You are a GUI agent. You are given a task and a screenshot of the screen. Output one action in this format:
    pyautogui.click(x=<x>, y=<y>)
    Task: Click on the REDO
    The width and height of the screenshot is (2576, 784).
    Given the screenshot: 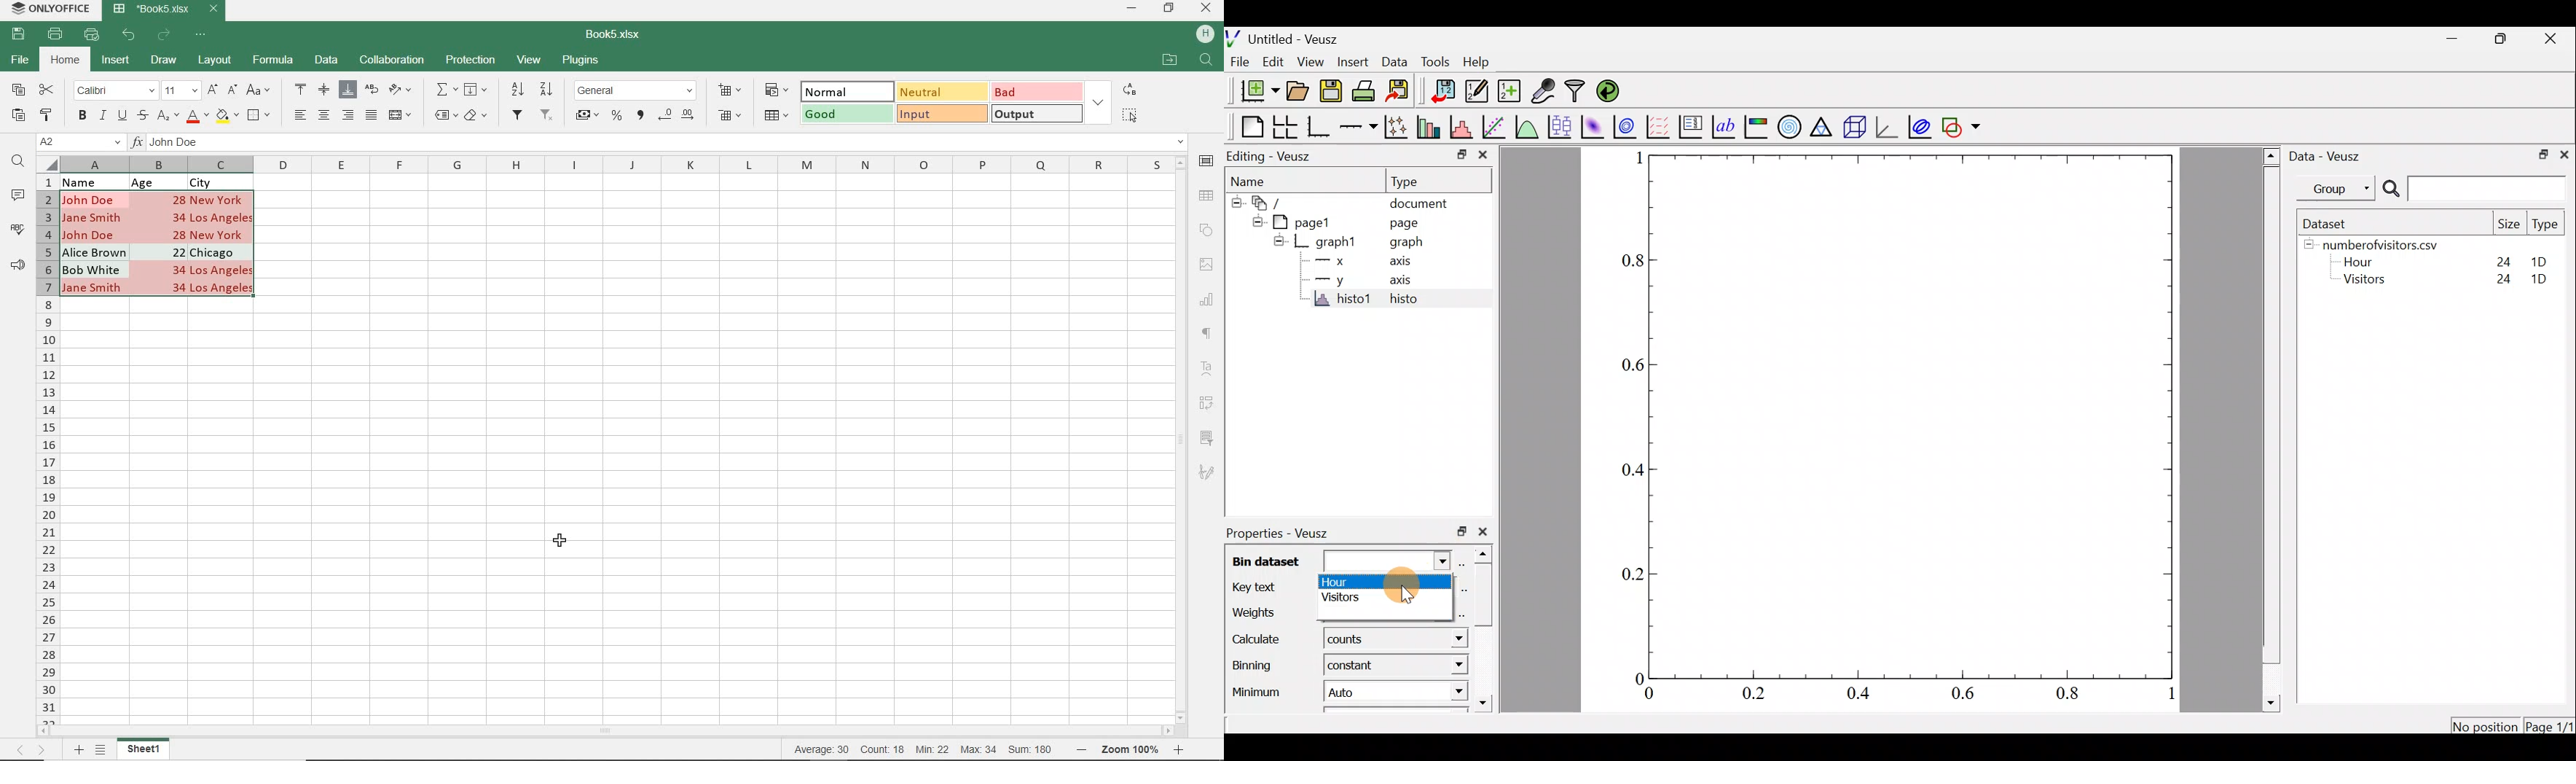 What is the action you would take?
    pyautogui.click(x=165, y=34)
    